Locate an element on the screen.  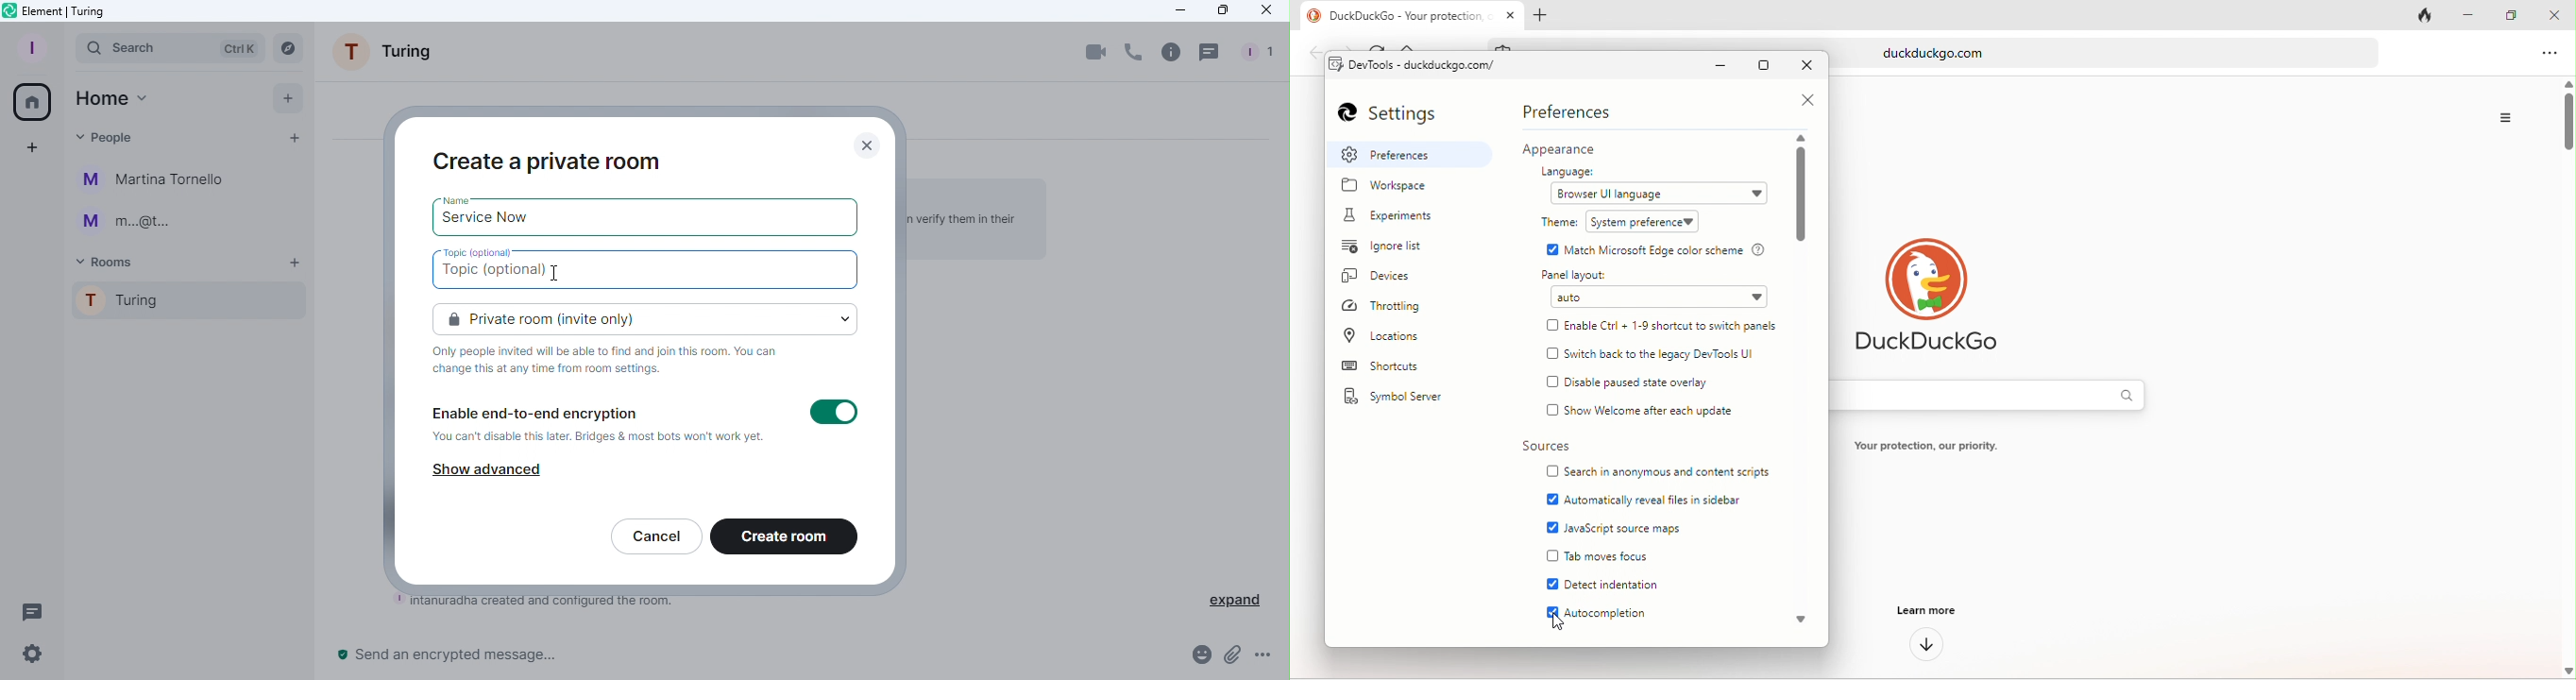
Martina Tornello is located at coordinates (156, 180).